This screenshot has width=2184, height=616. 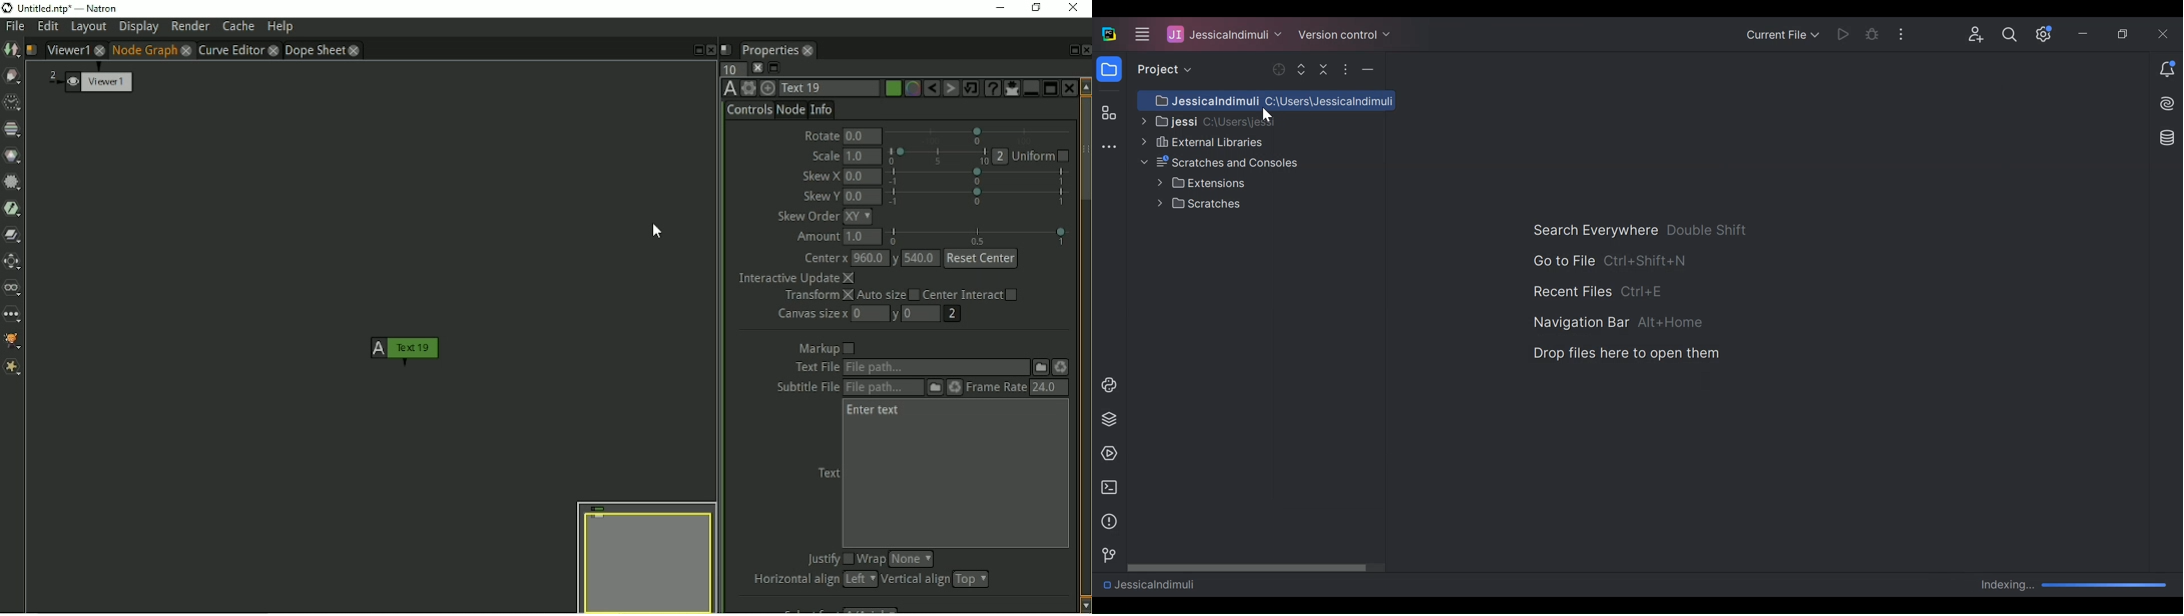 I want to click on Code with Me, so click(x=1977, y=35).